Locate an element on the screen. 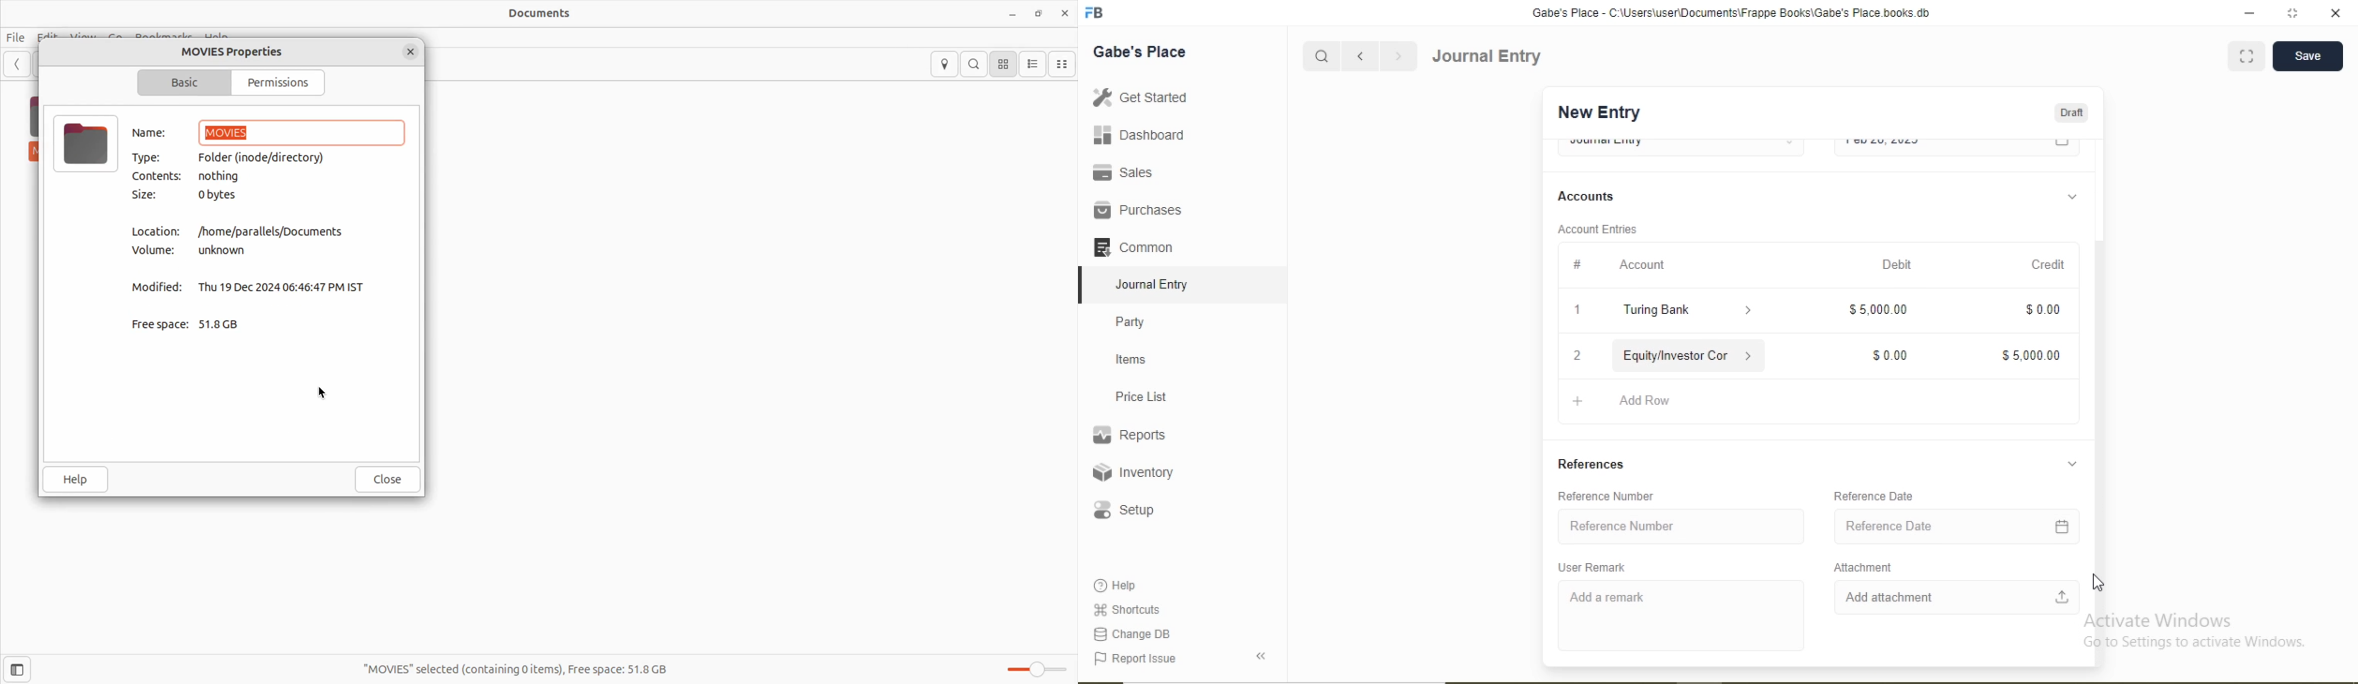  References is located at coordinates (1592, 464).